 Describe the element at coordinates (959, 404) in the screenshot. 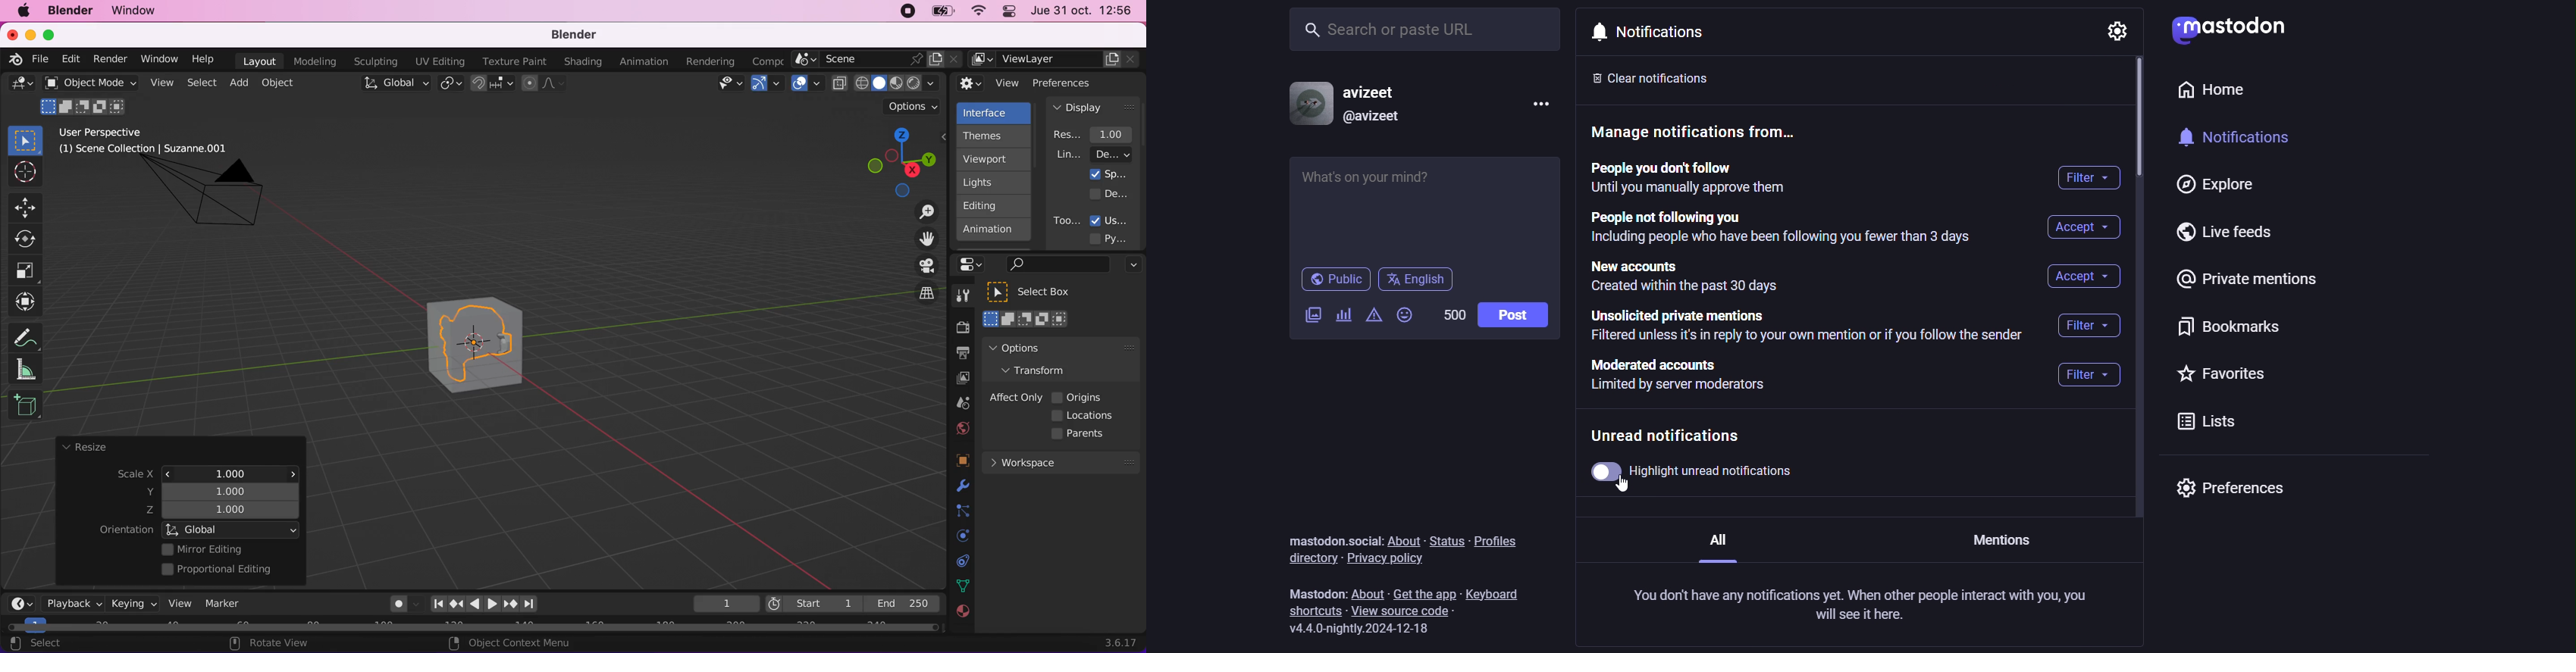

I see `scene` at that location.